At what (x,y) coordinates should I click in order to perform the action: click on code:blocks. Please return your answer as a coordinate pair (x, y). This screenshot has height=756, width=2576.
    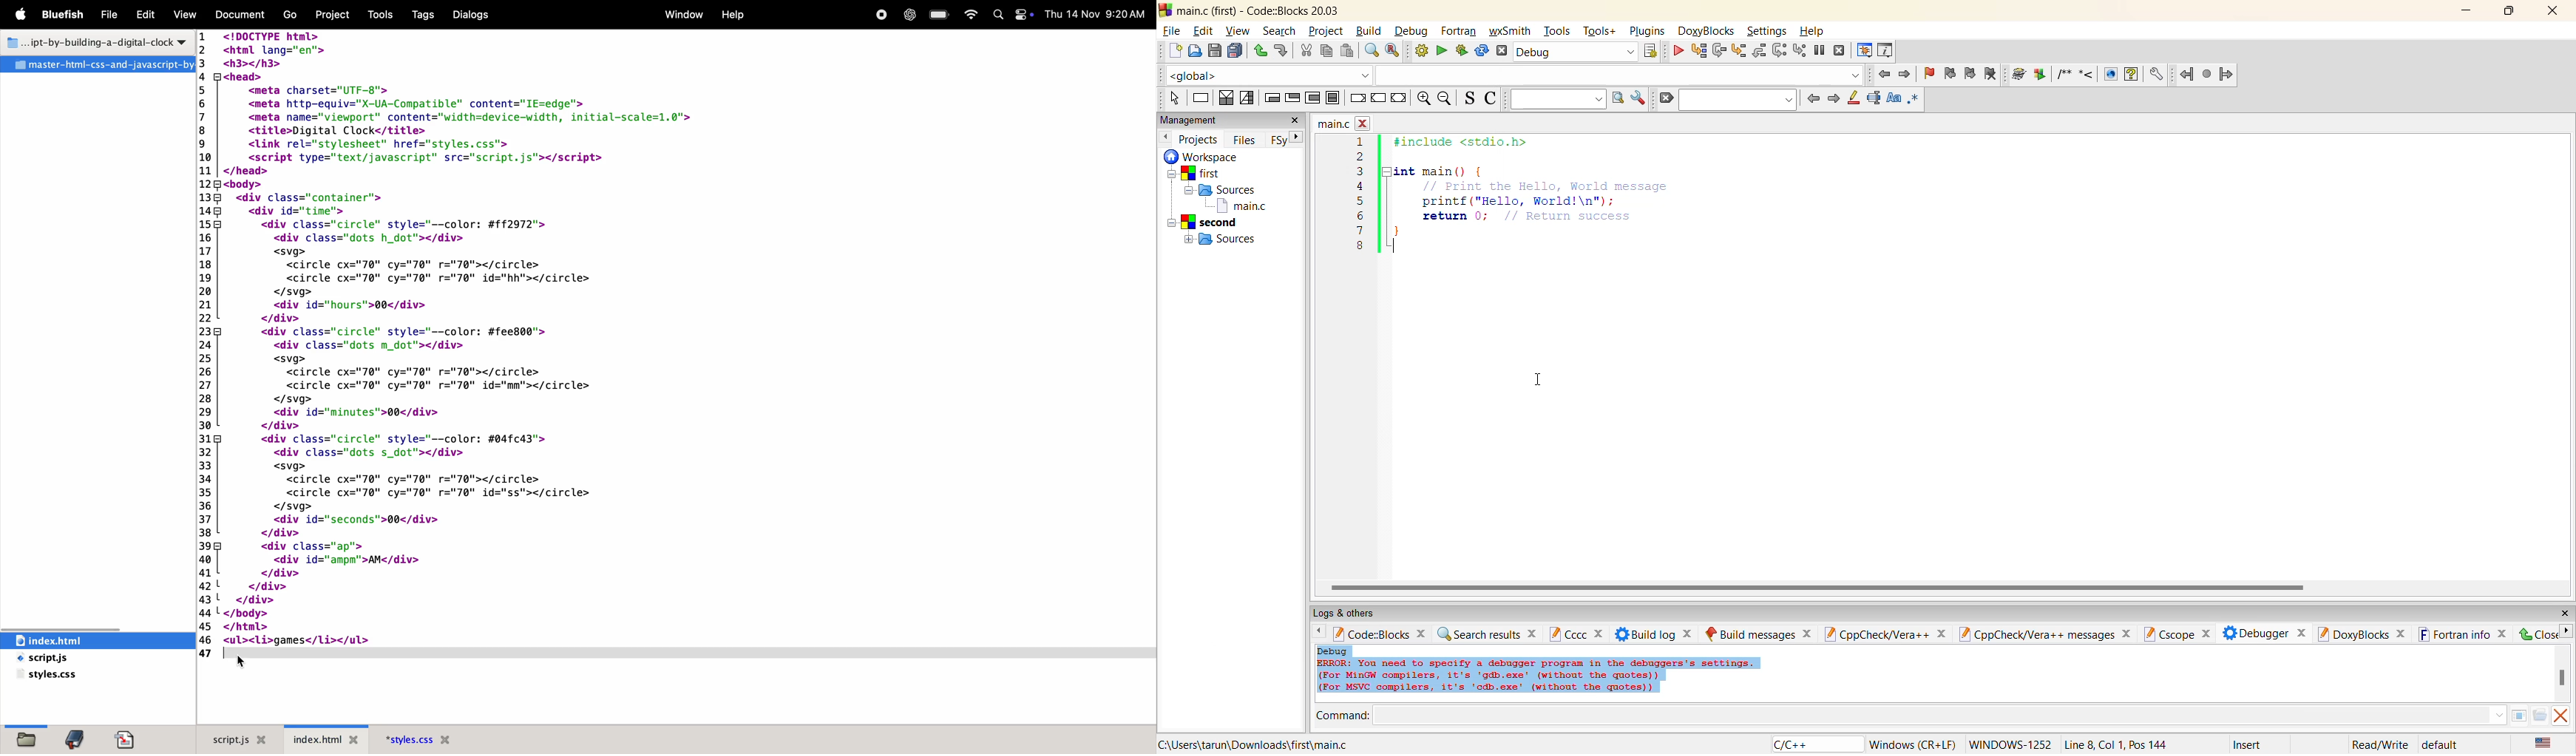
    Looking at the image, I should click on (1381, 633).